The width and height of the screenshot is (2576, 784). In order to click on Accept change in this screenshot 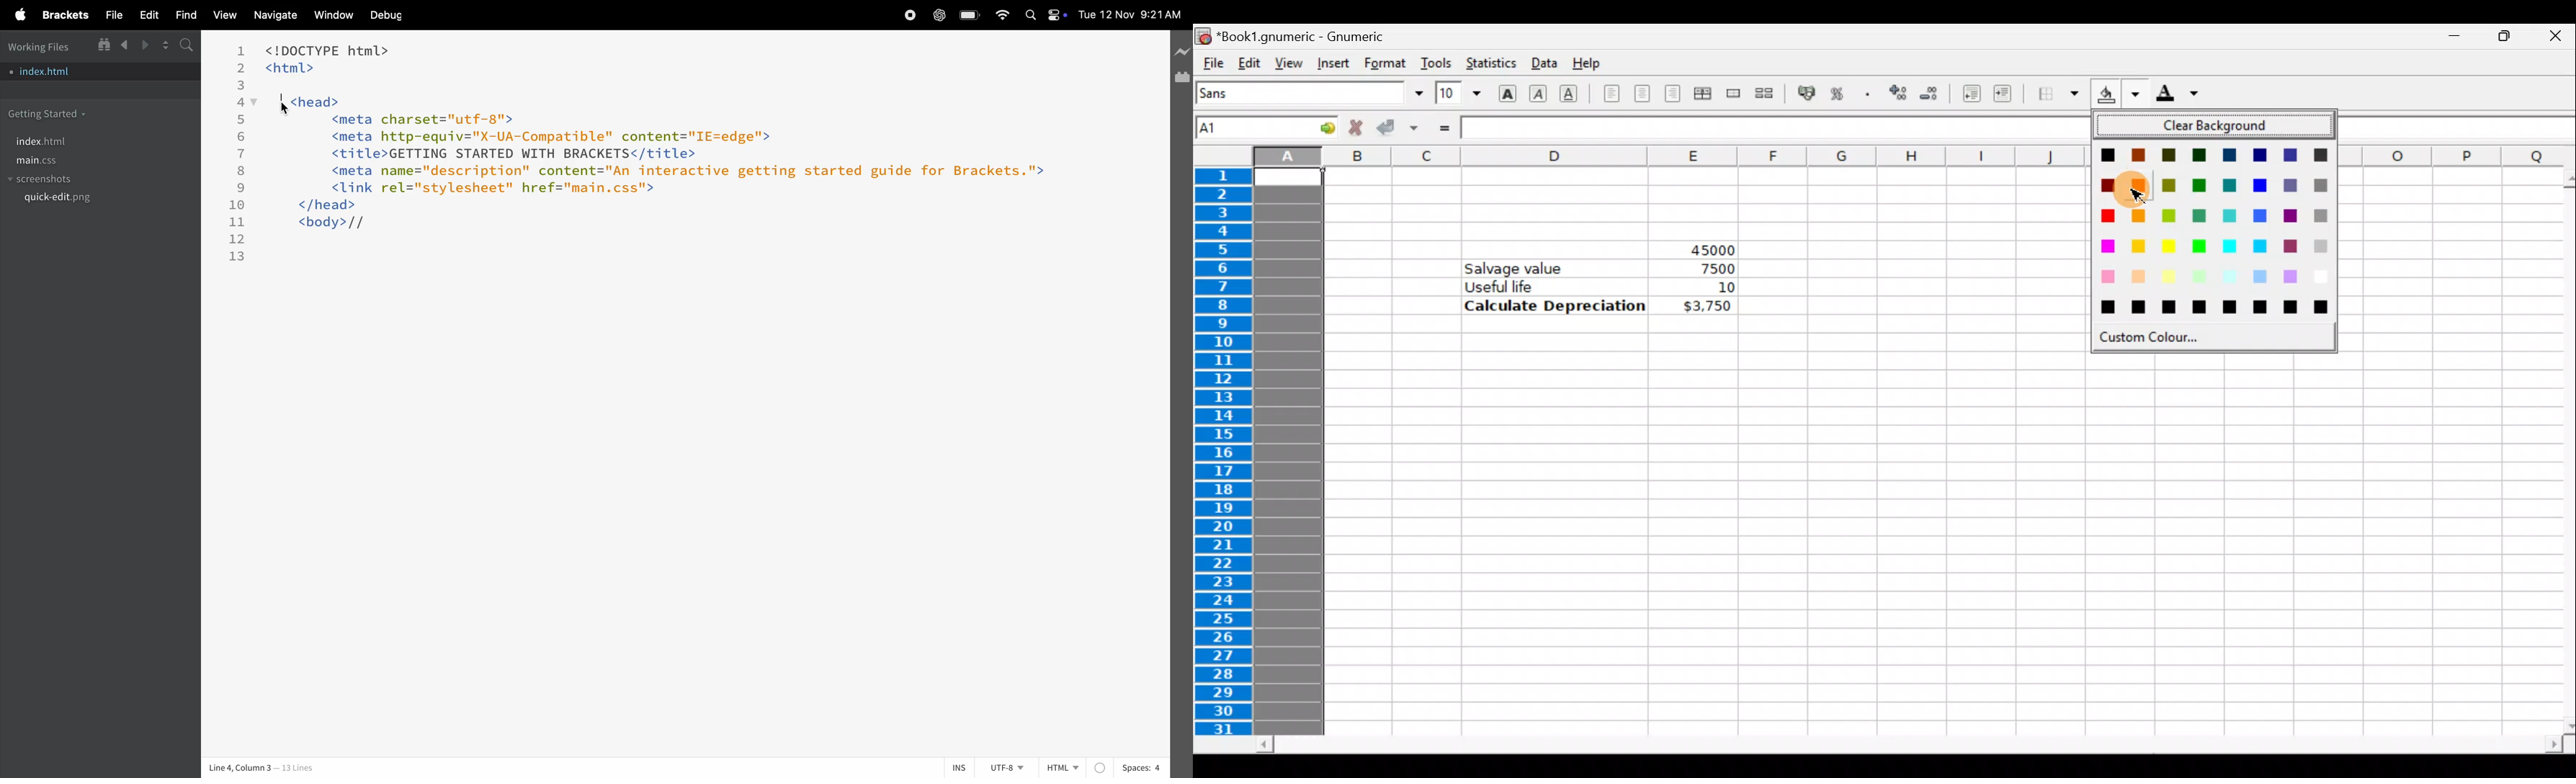, I will do `click(1397, 128)`.